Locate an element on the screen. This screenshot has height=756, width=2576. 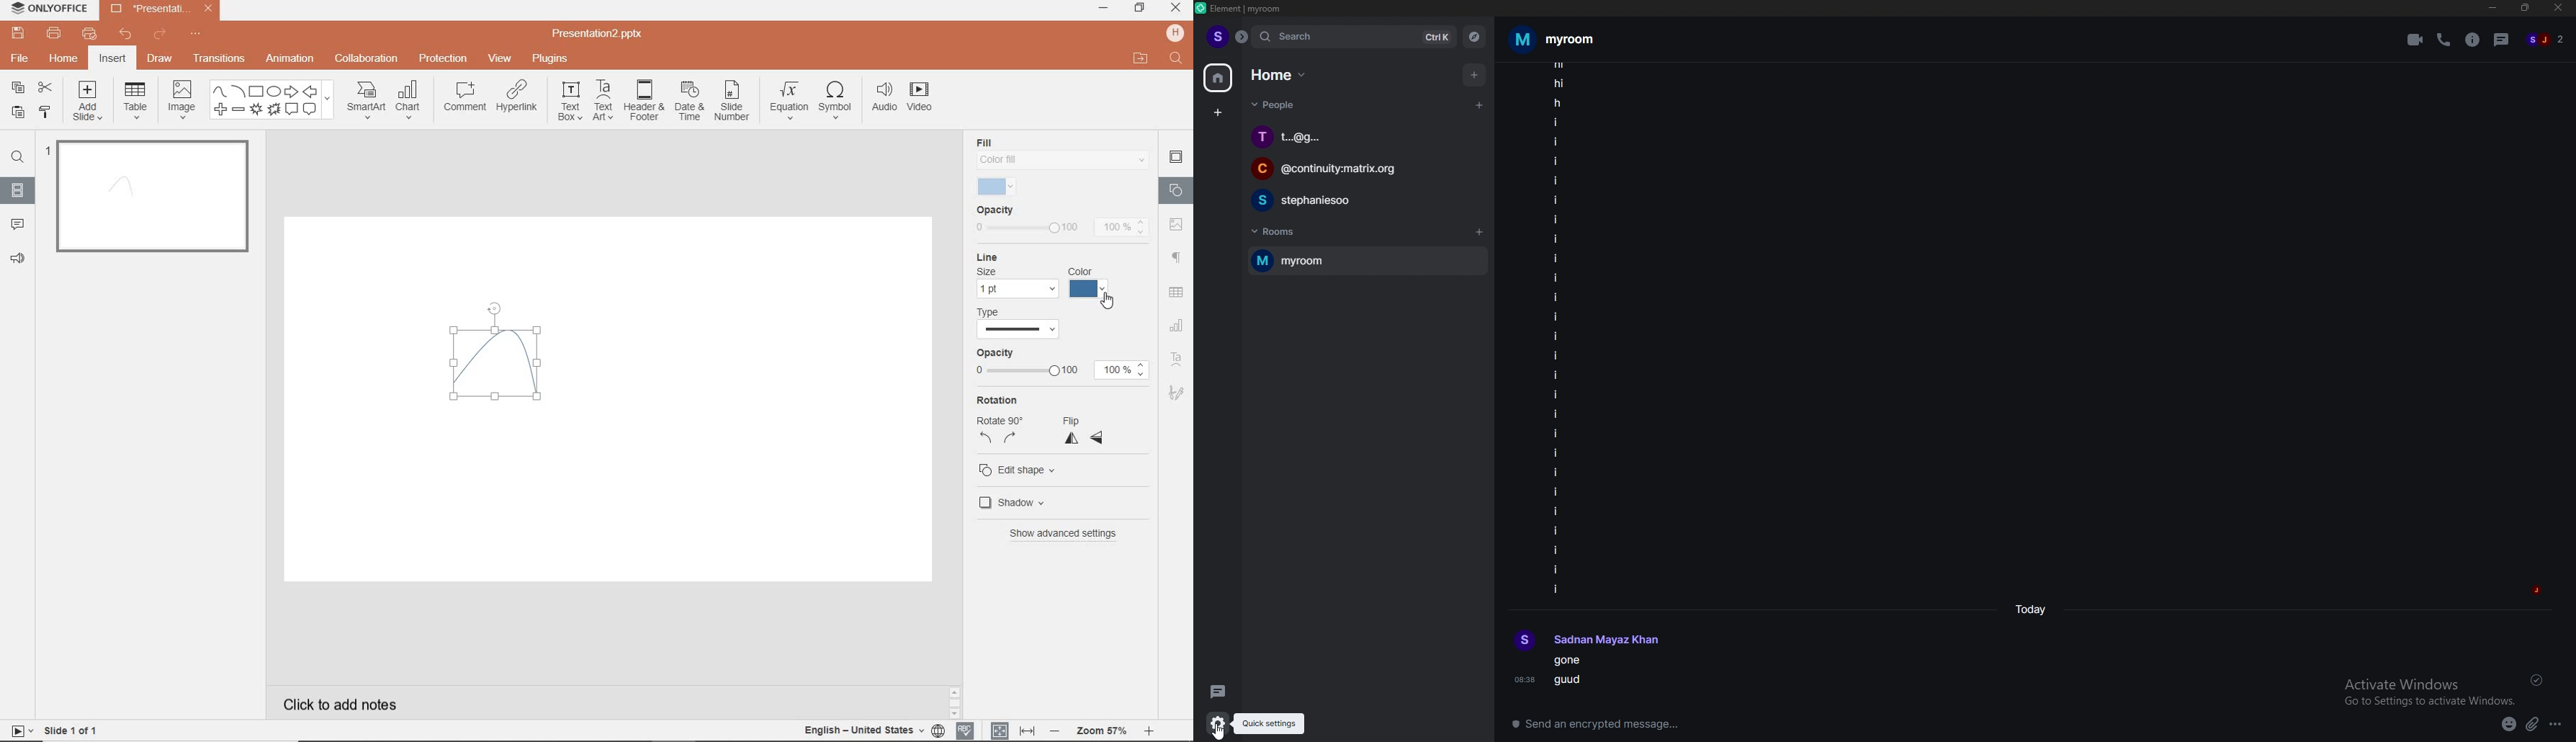
CHART SETTINGS is located at coordinates (1179, 324).